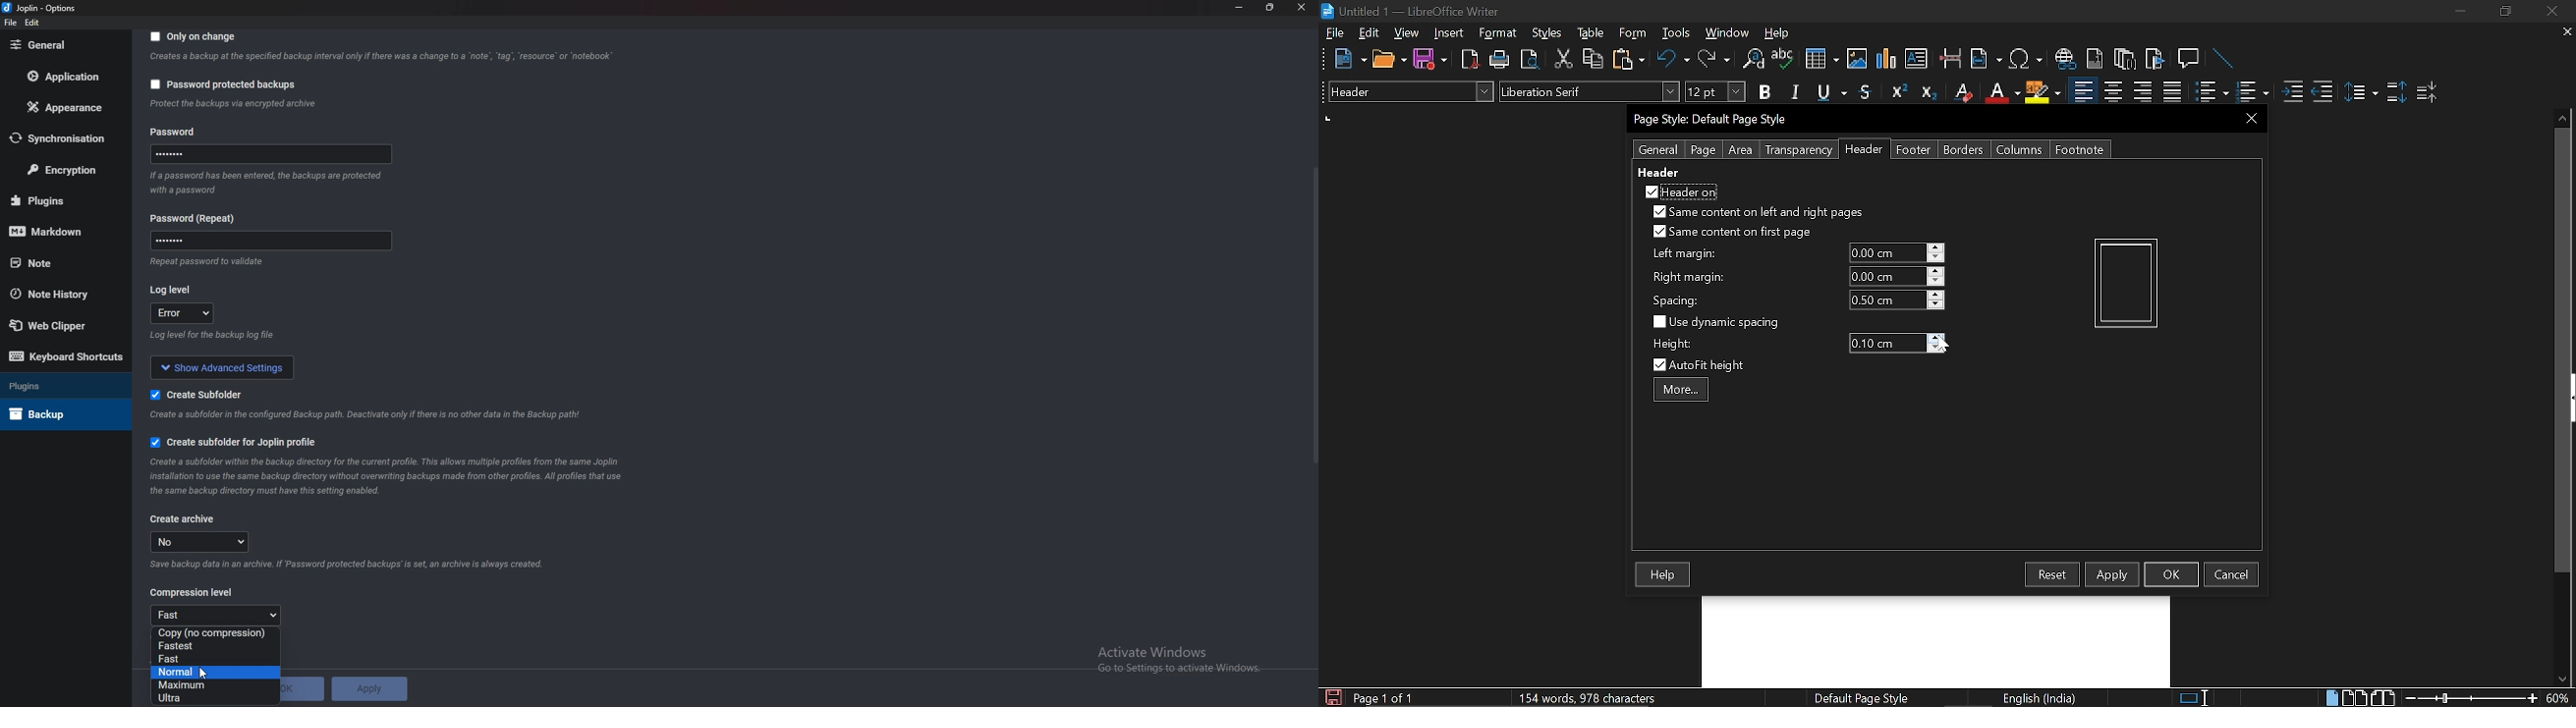  Describe the element at coordinates (1430, 60) in the screenshot. I see `Save` at that location.